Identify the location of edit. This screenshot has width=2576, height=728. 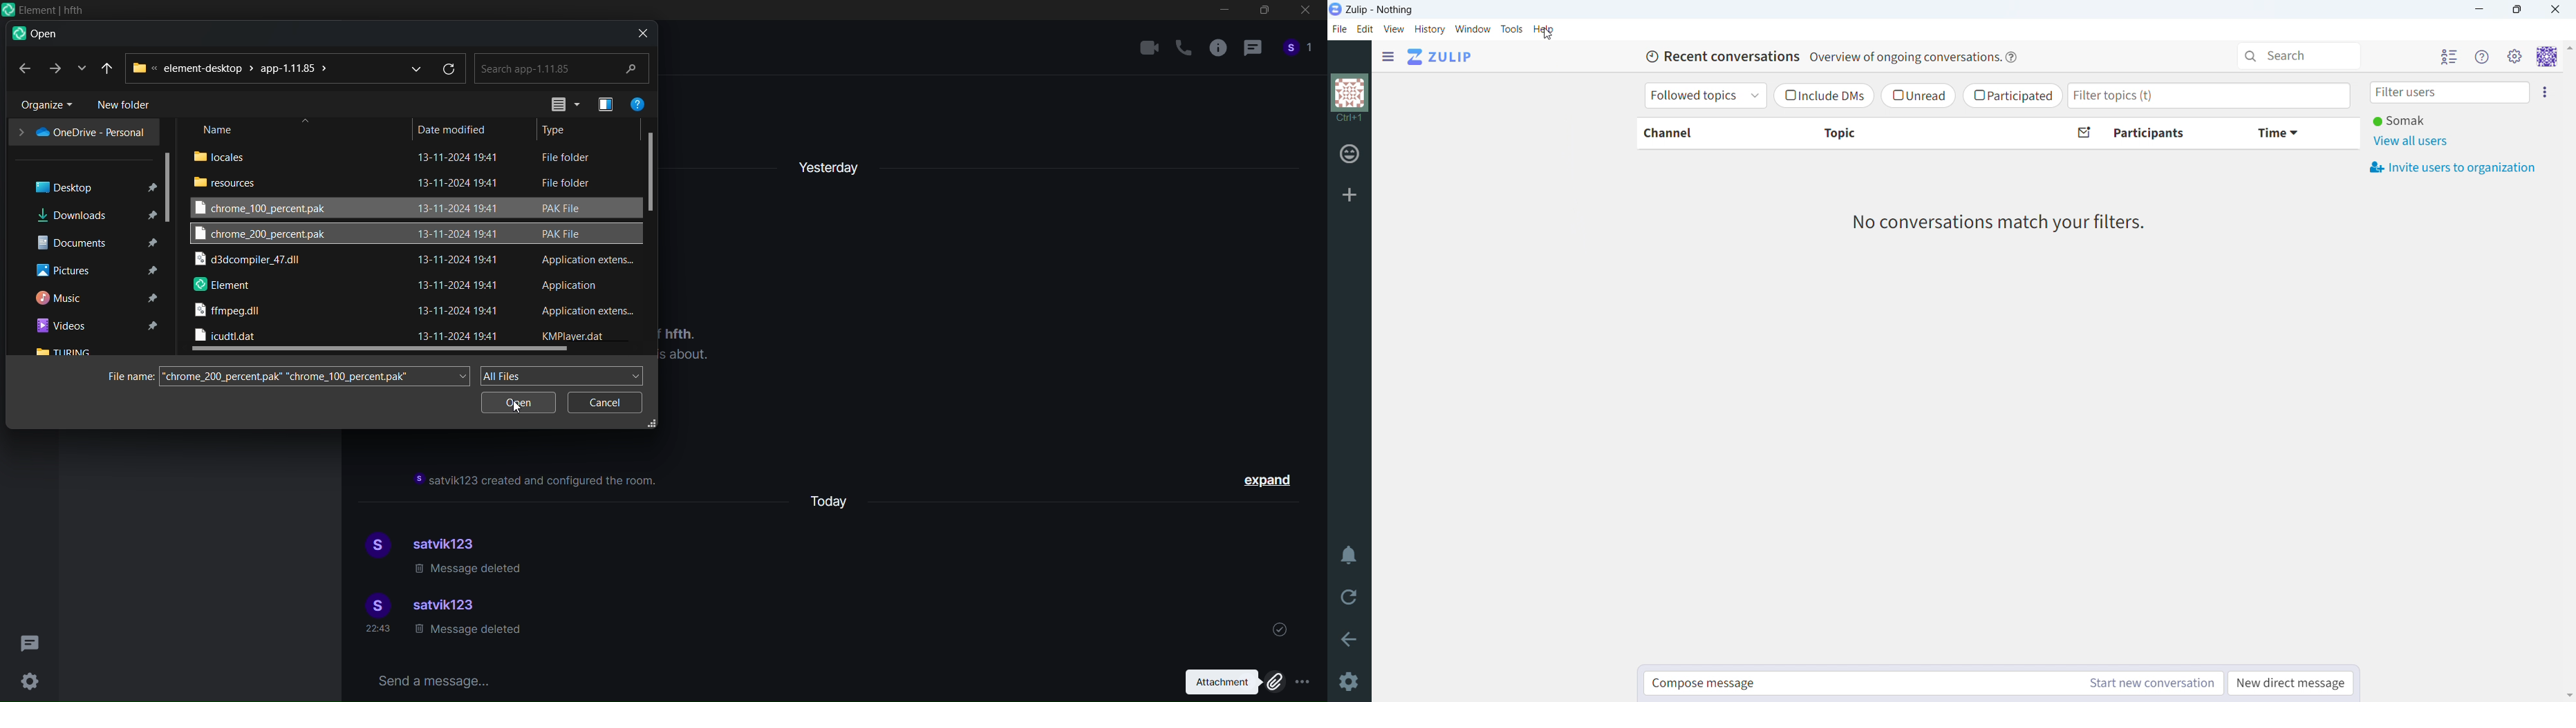
(1366, 29).